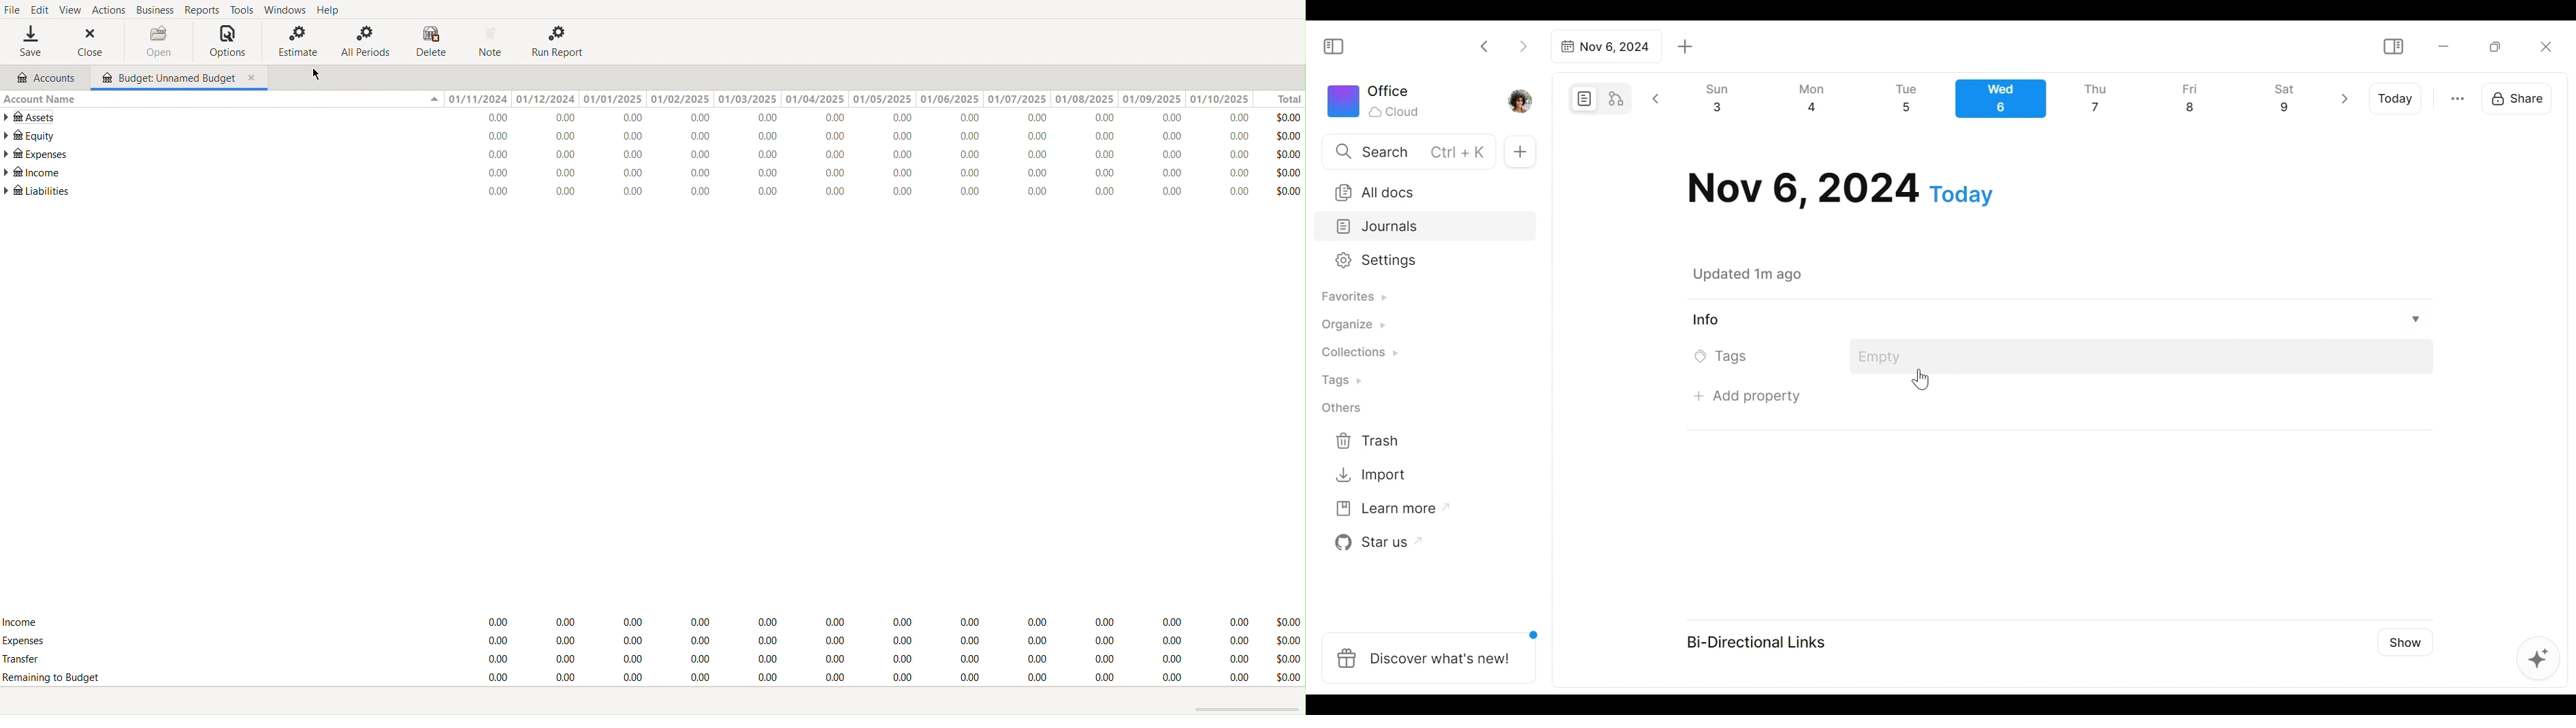  What do you see at coordinates (862, 678) in the screenshot?
I see `Remaining Budget Values` at bounding box center [862, 678].